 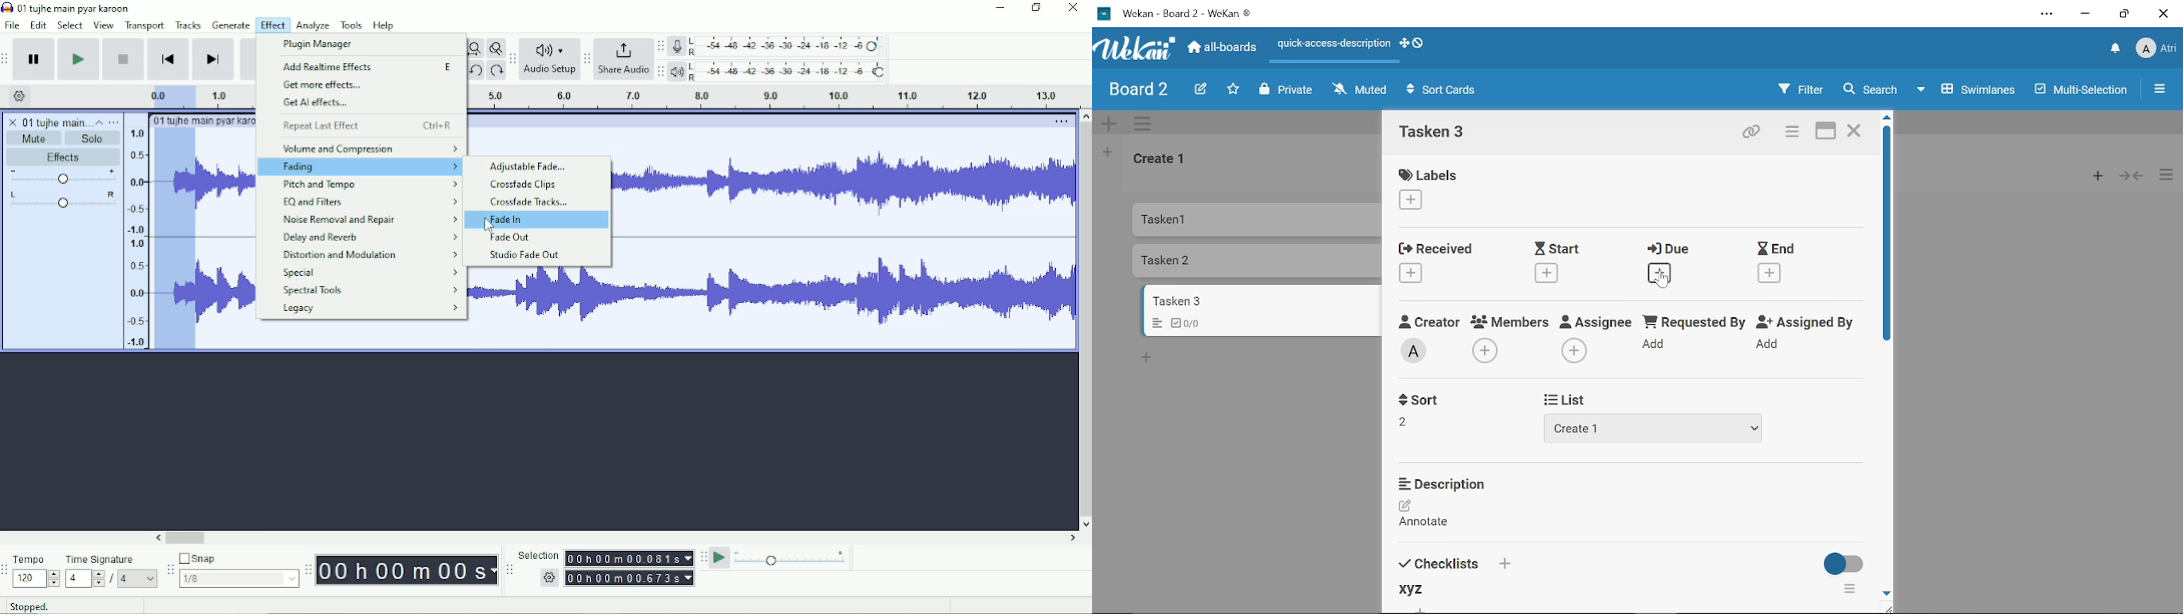 I want to click on Mute, so click(x=35, y=138).